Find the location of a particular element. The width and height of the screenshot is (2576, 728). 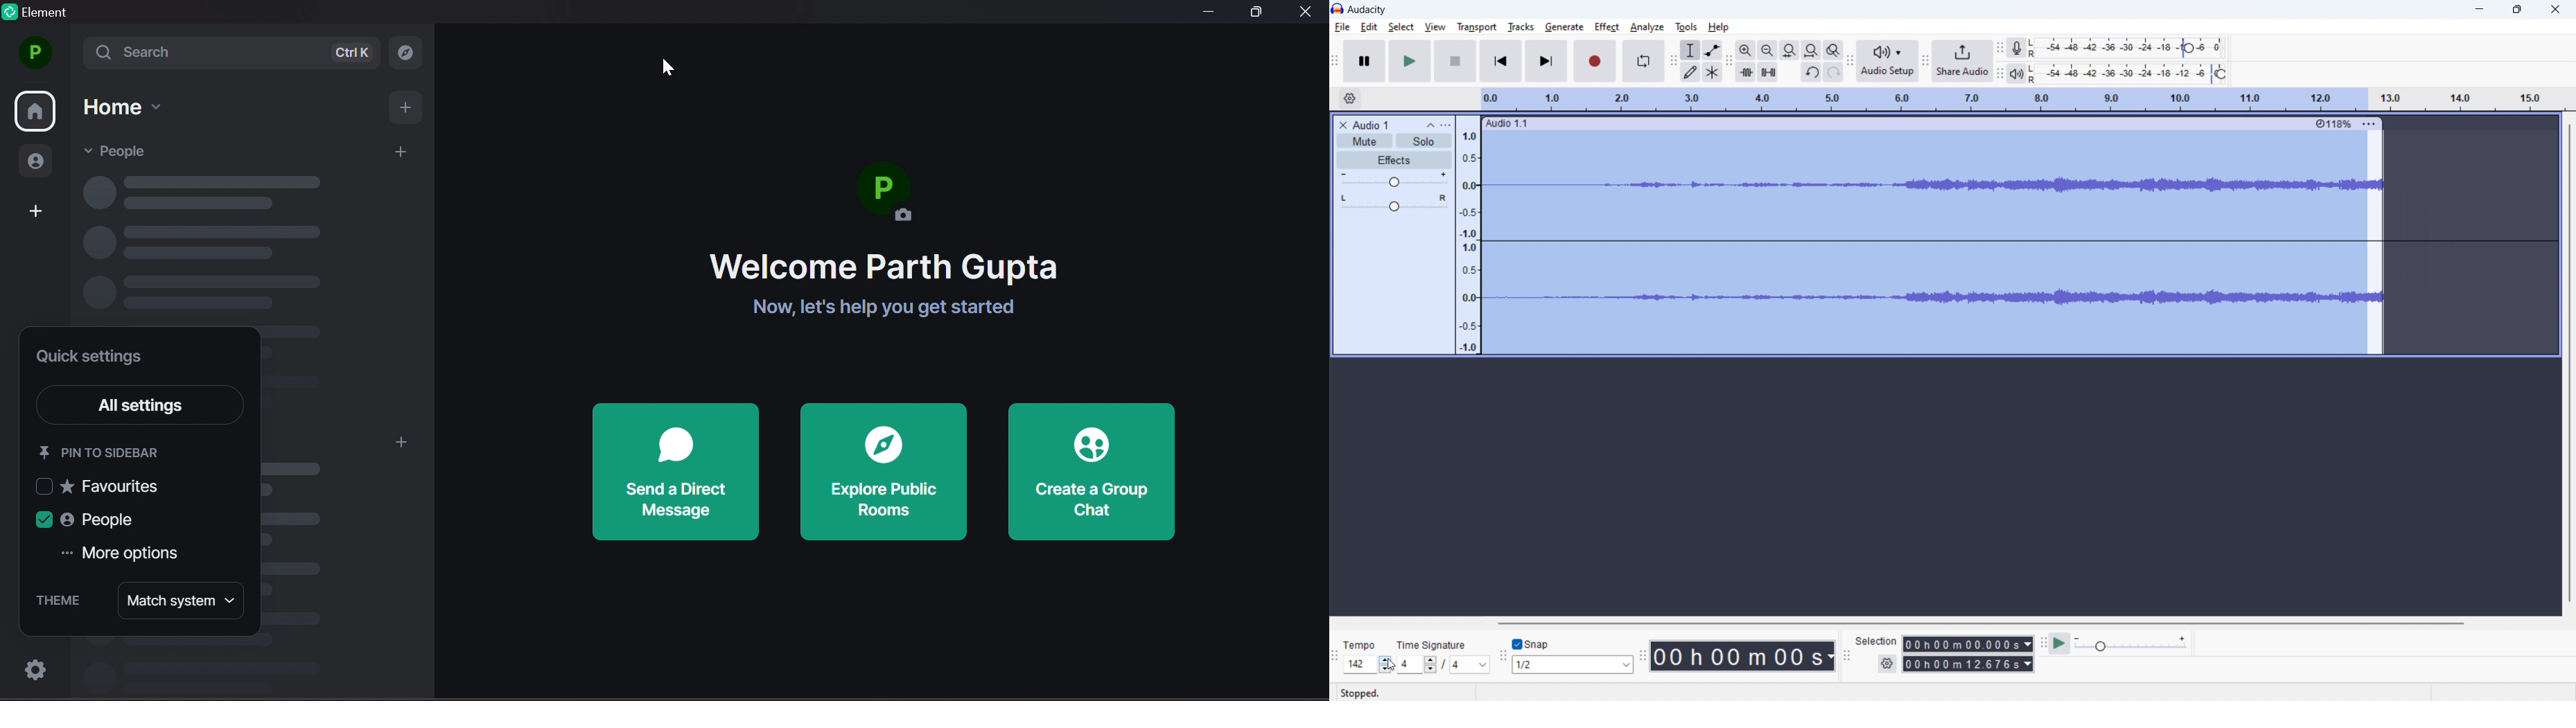

file is located at coordinates (1342, 28).